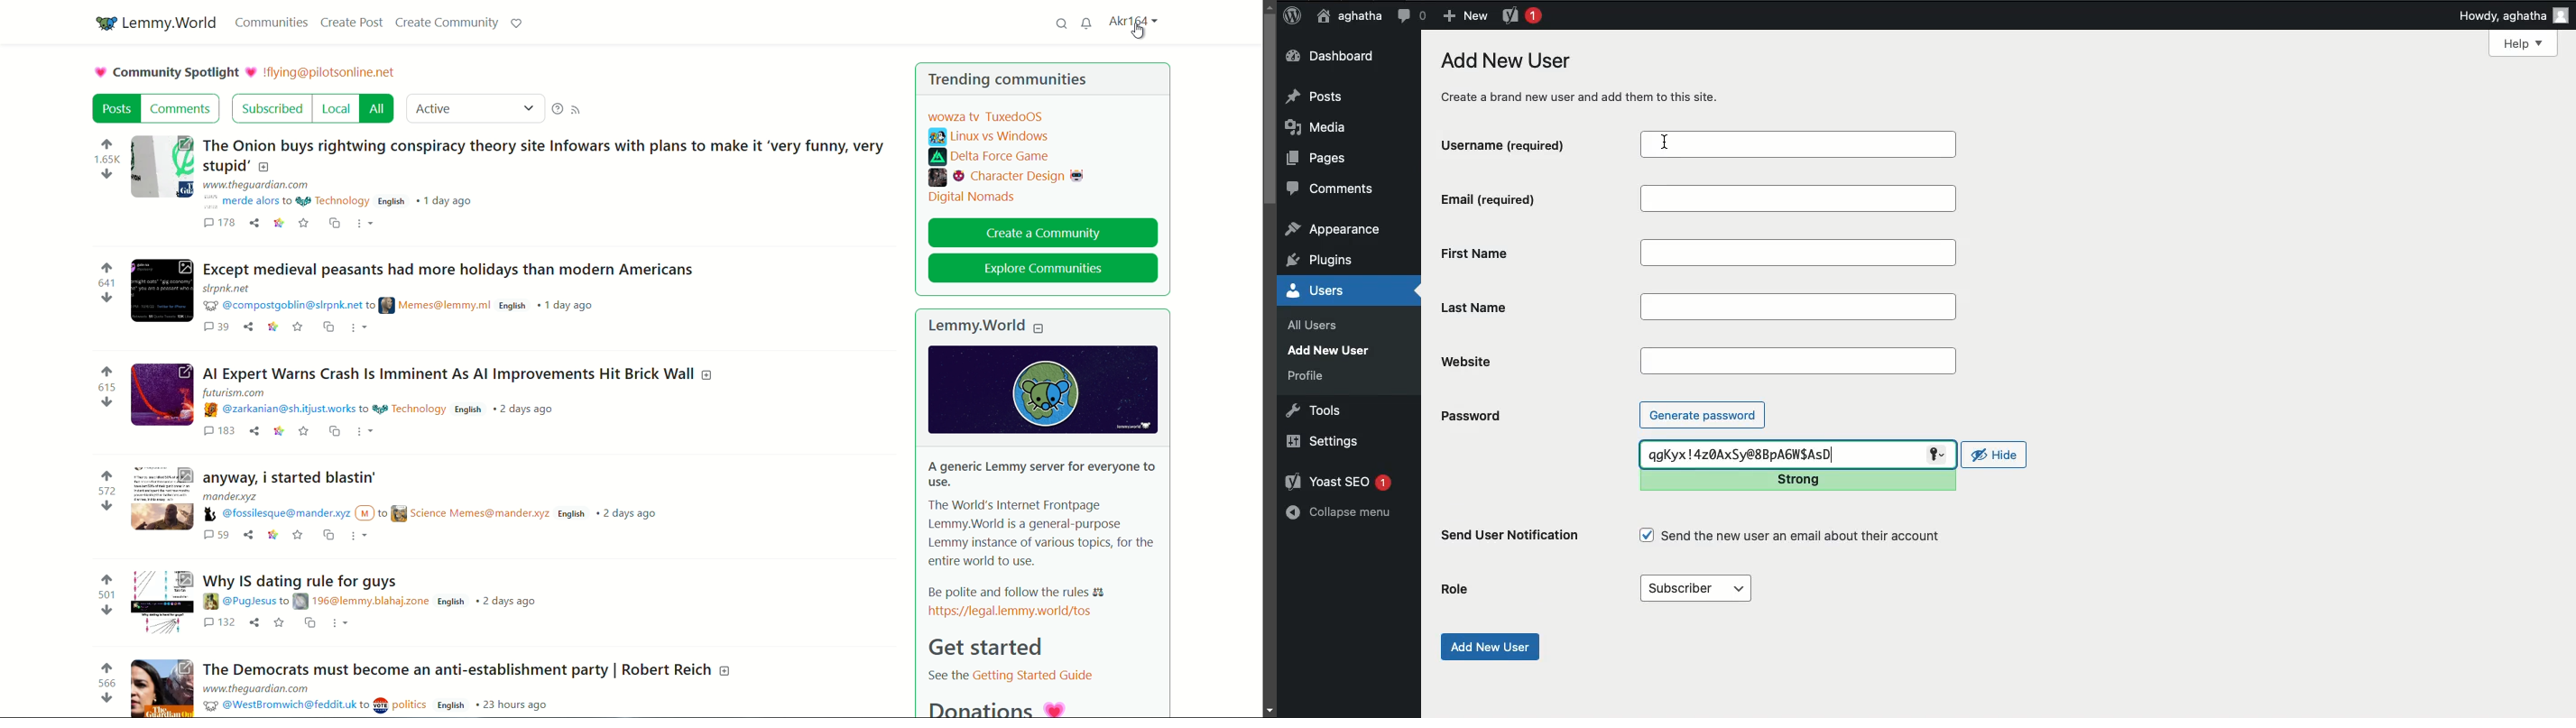 This screenshot has height=728, width=2576. What do you see at coordinates (109, 372) in the screenshot?
I see `upvote` at bounding box center [109, 372].